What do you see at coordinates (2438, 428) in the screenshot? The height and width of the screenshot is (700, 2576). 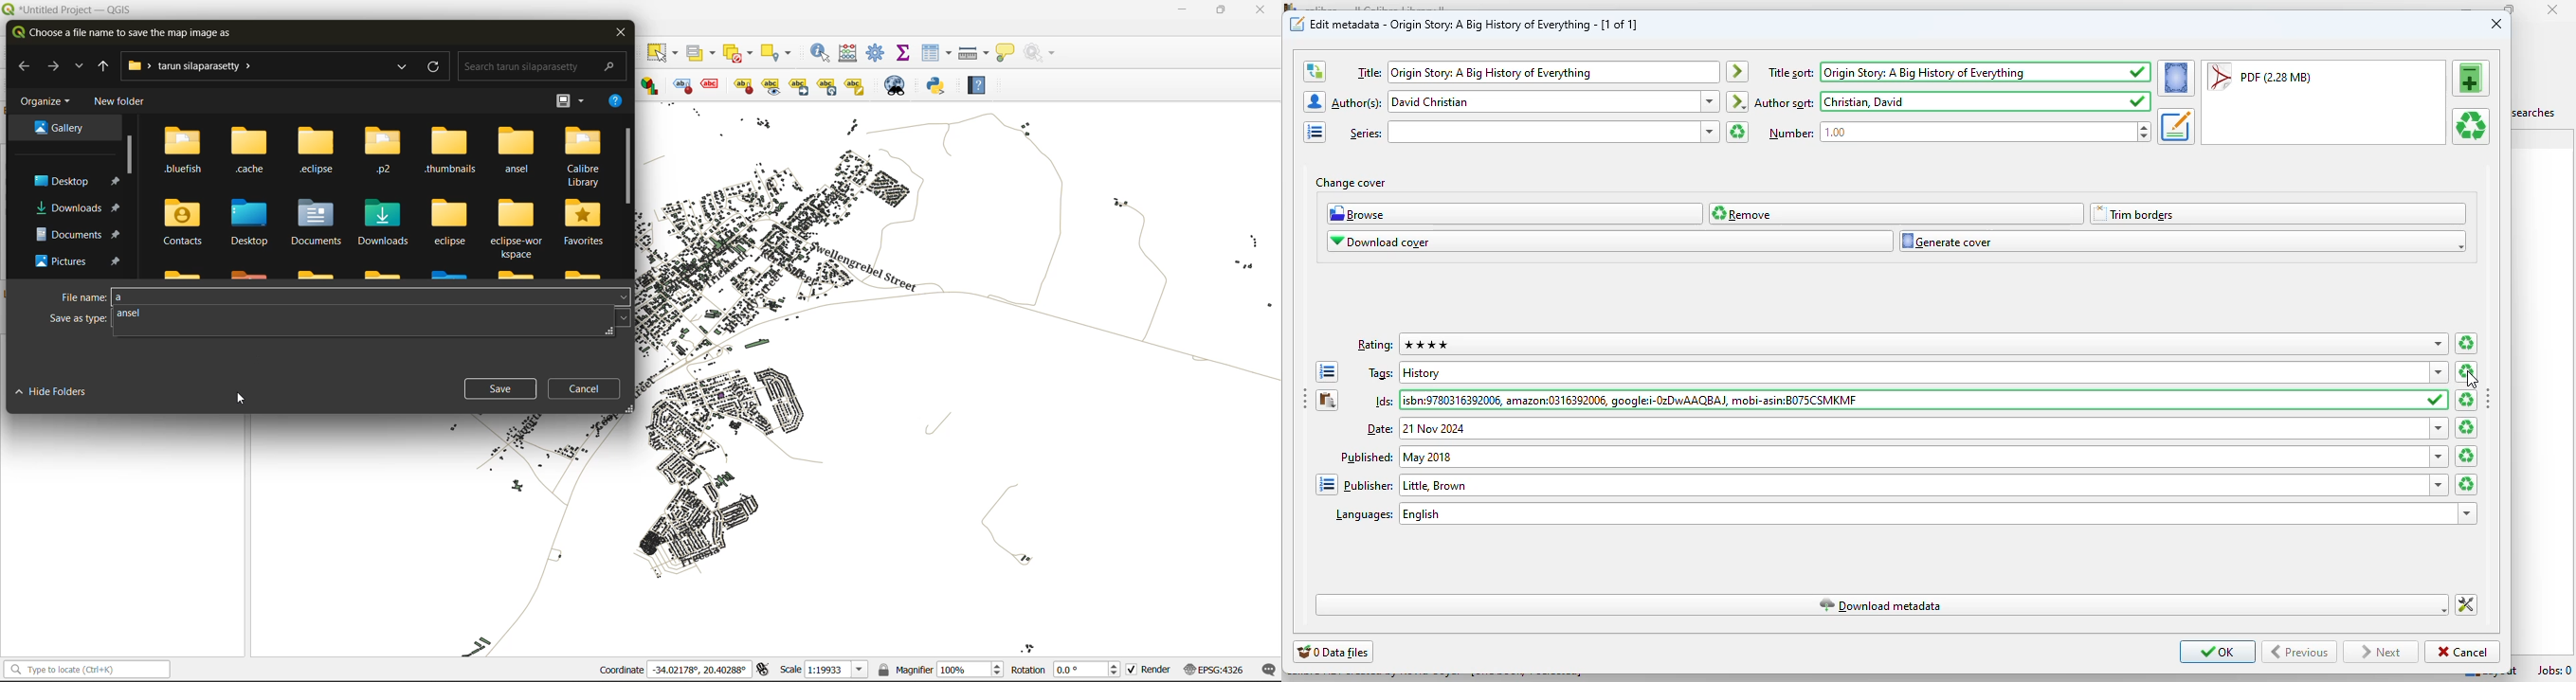 I see `dropdown` at bounding box center [2438, 428].